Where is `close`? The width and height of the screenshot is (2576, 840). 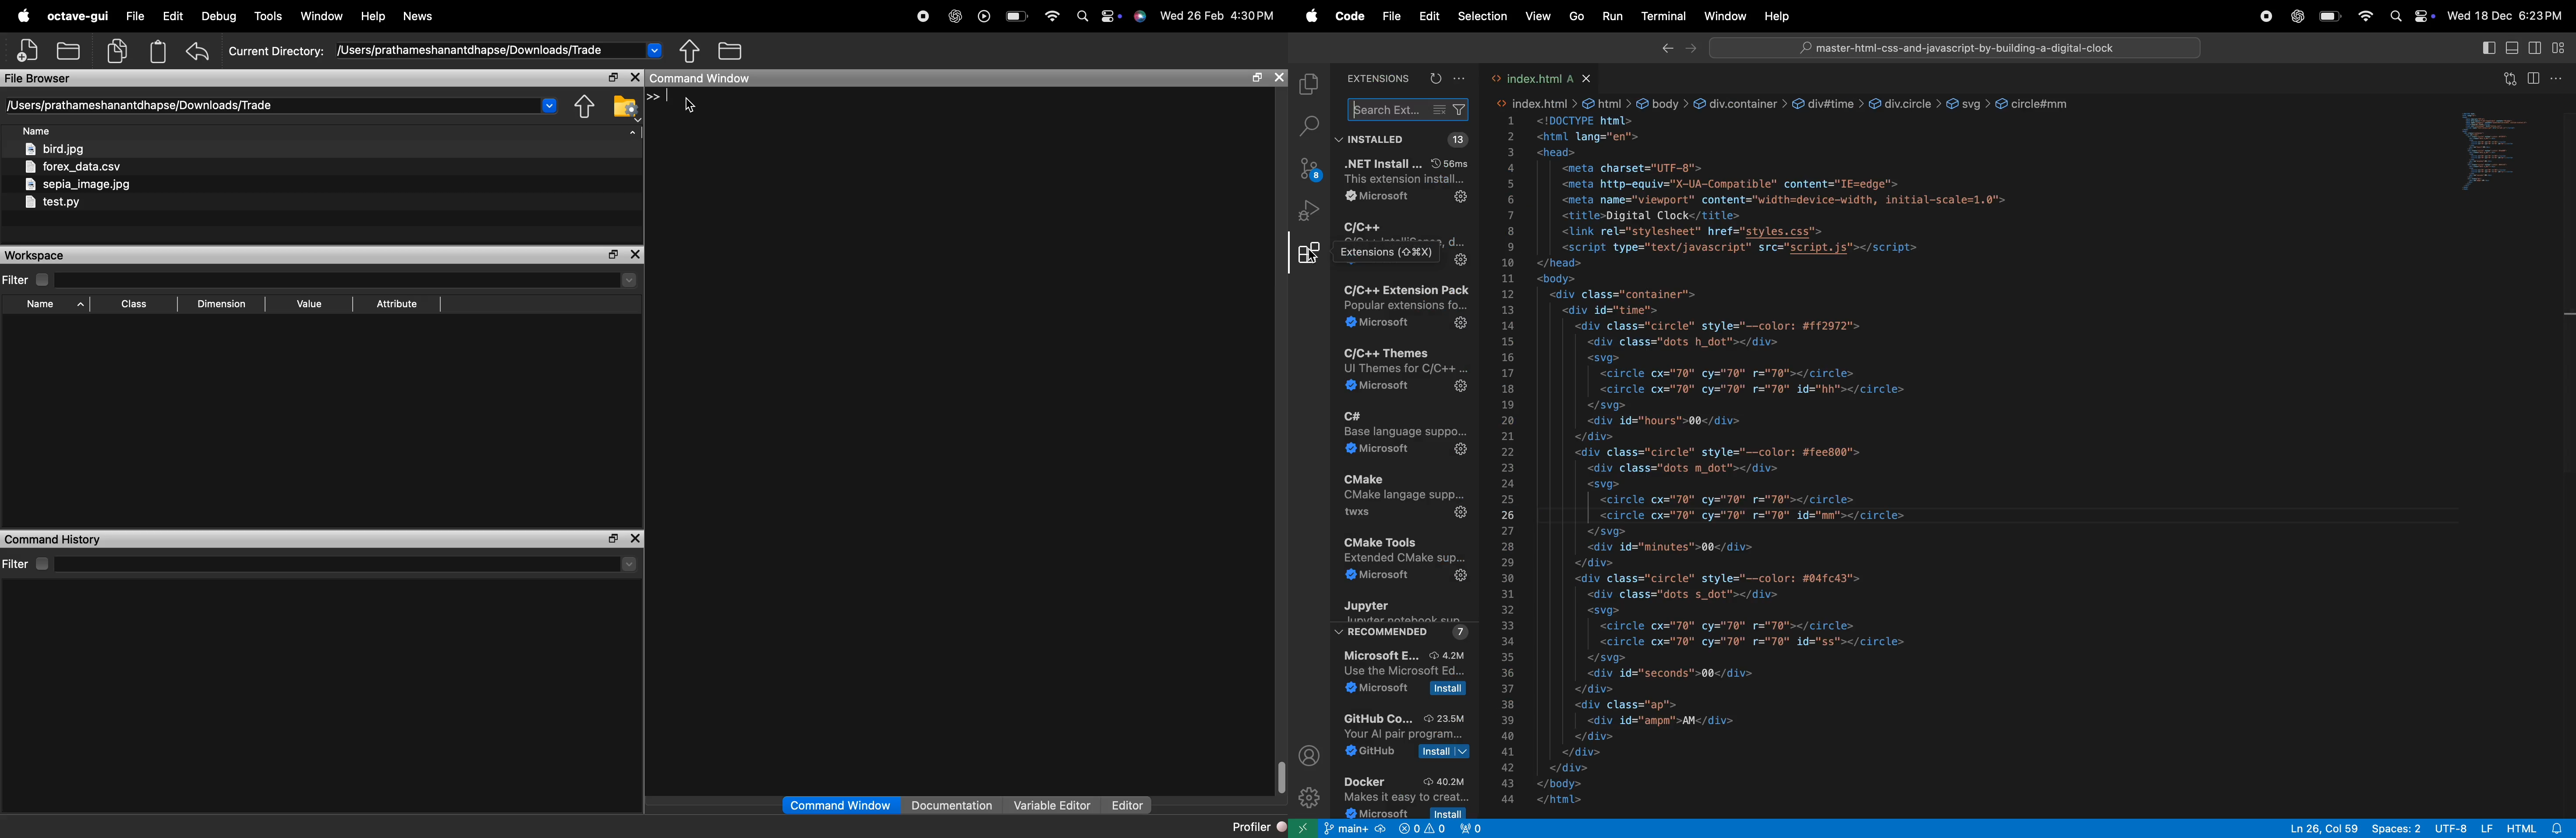
close is located at coordinates (635, 77).